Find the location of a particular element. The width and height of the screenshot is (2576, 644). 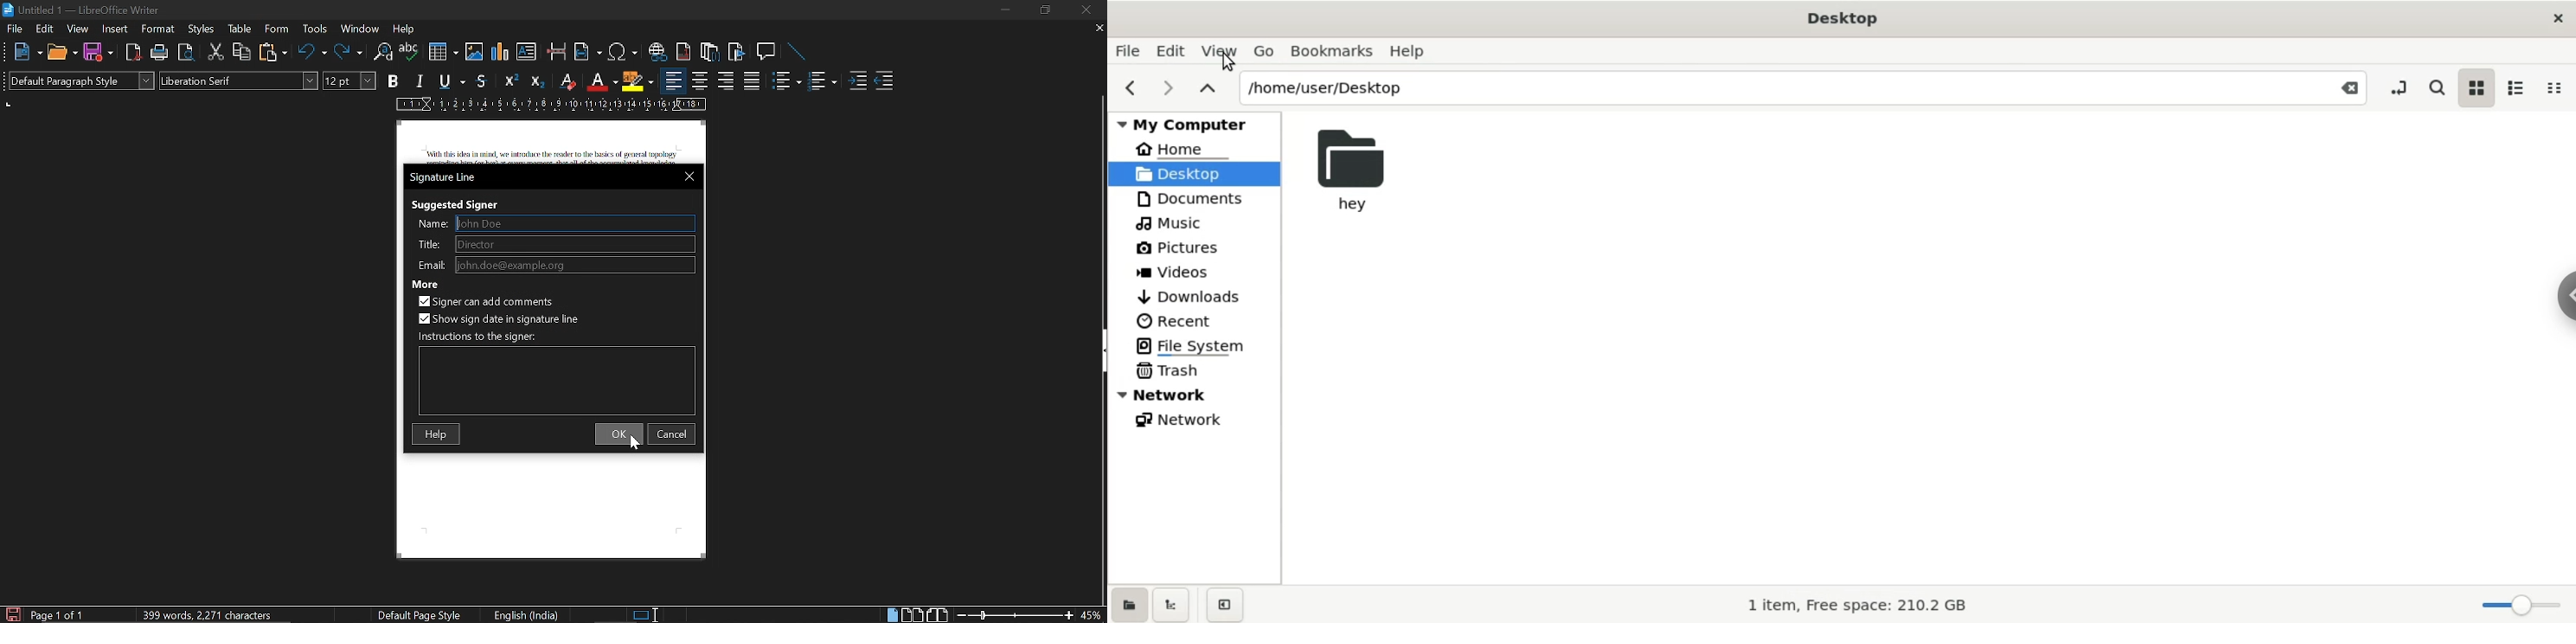

toggle ordered list is located at coordinates (824, 81).